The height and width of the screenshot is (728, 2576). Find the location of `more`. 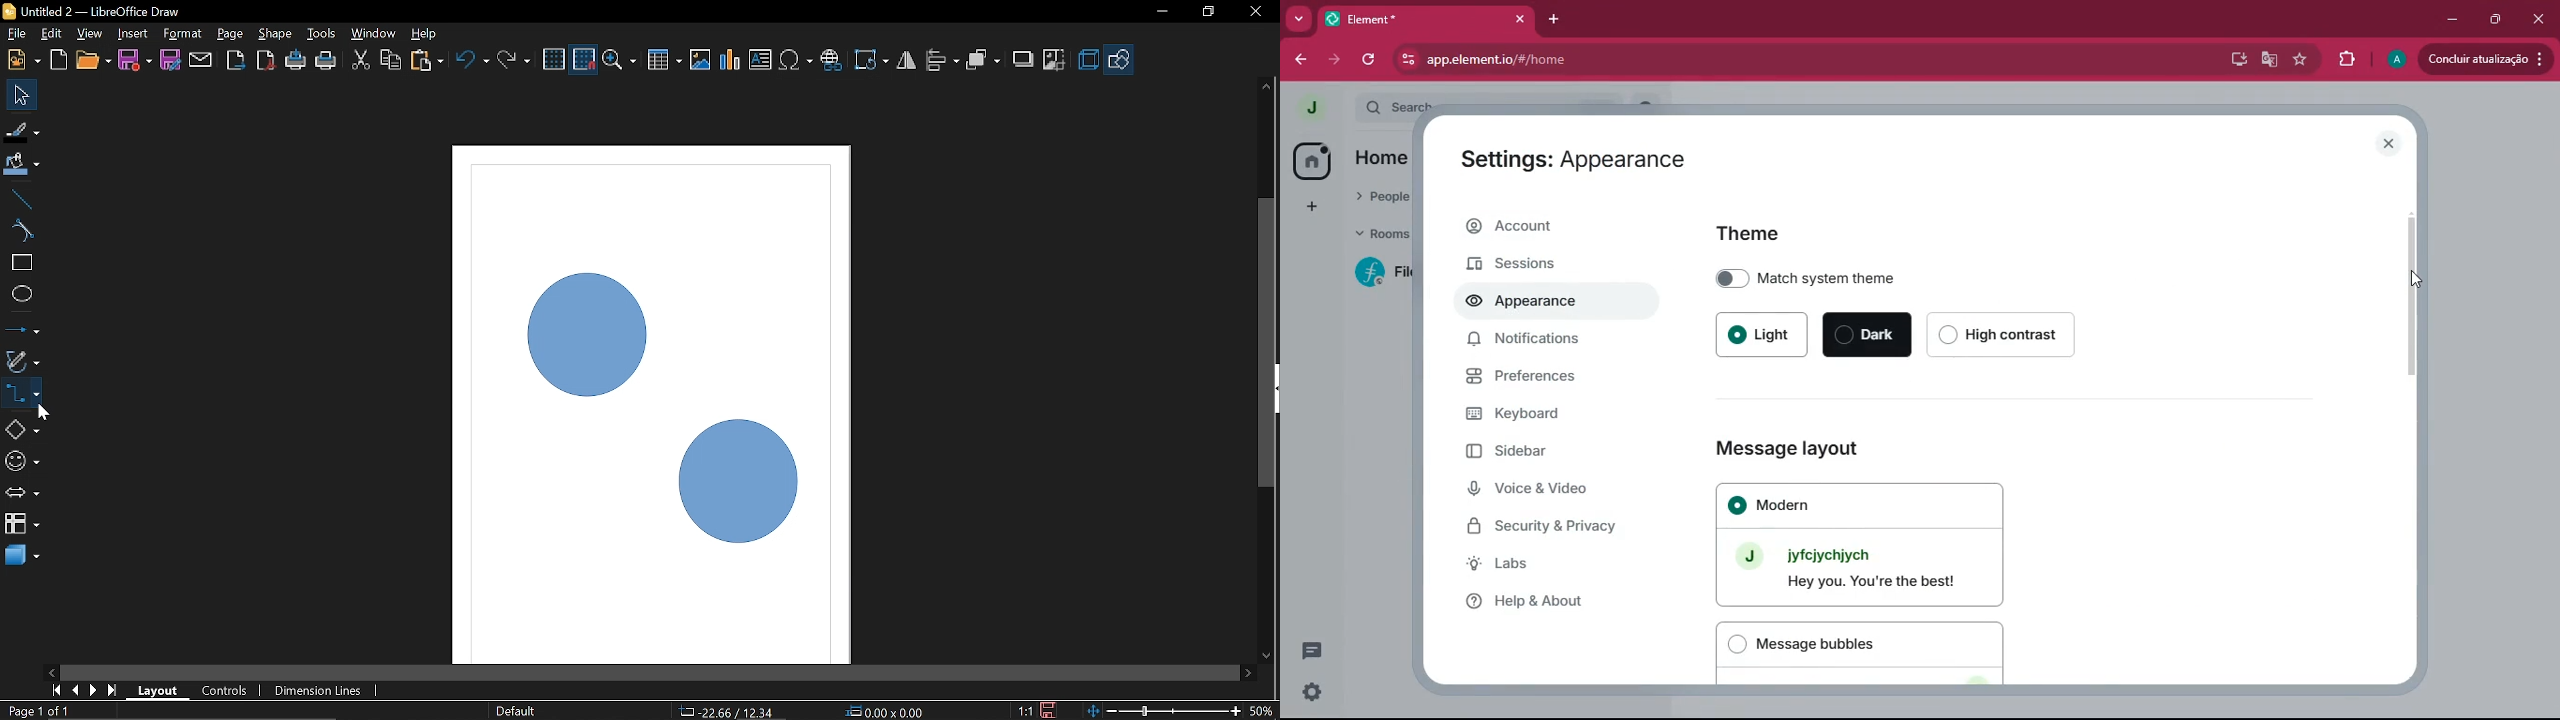

more is located at coordinates (1298, 18).